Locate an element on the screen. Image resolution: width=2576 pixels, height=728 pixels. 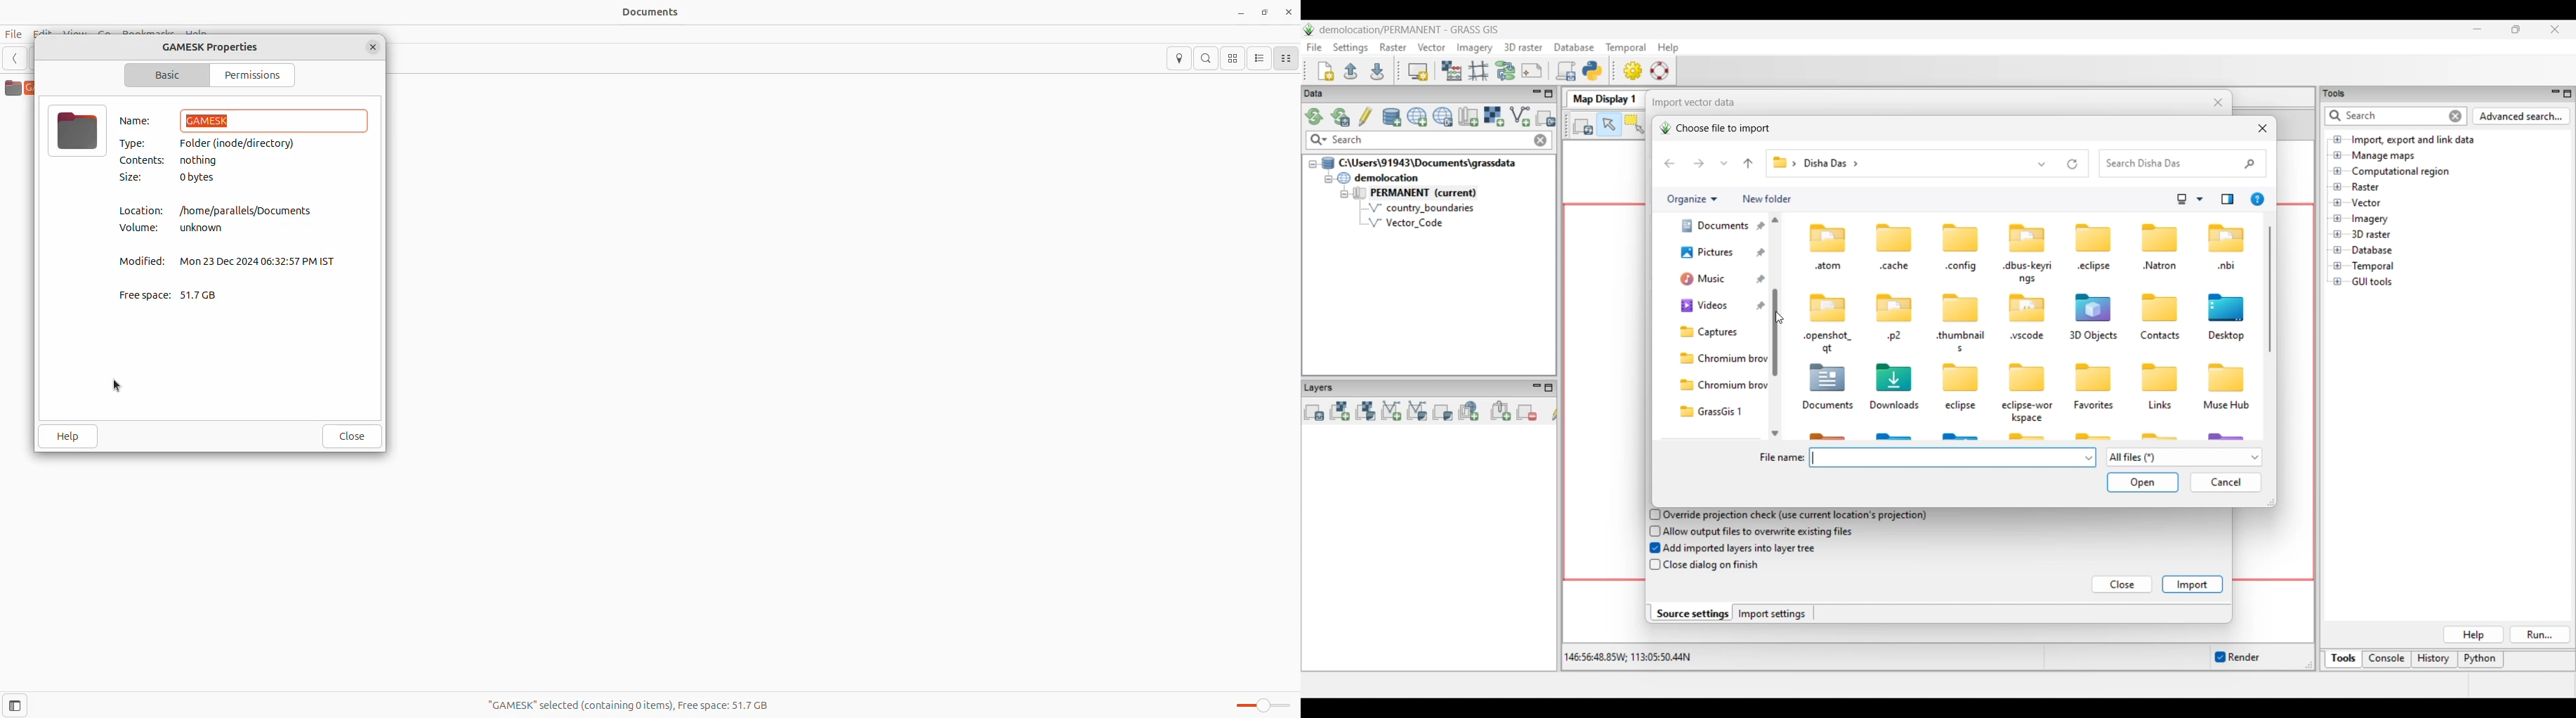
Double click to view files under Import, export and link data is located at coordinates (2414, 140).